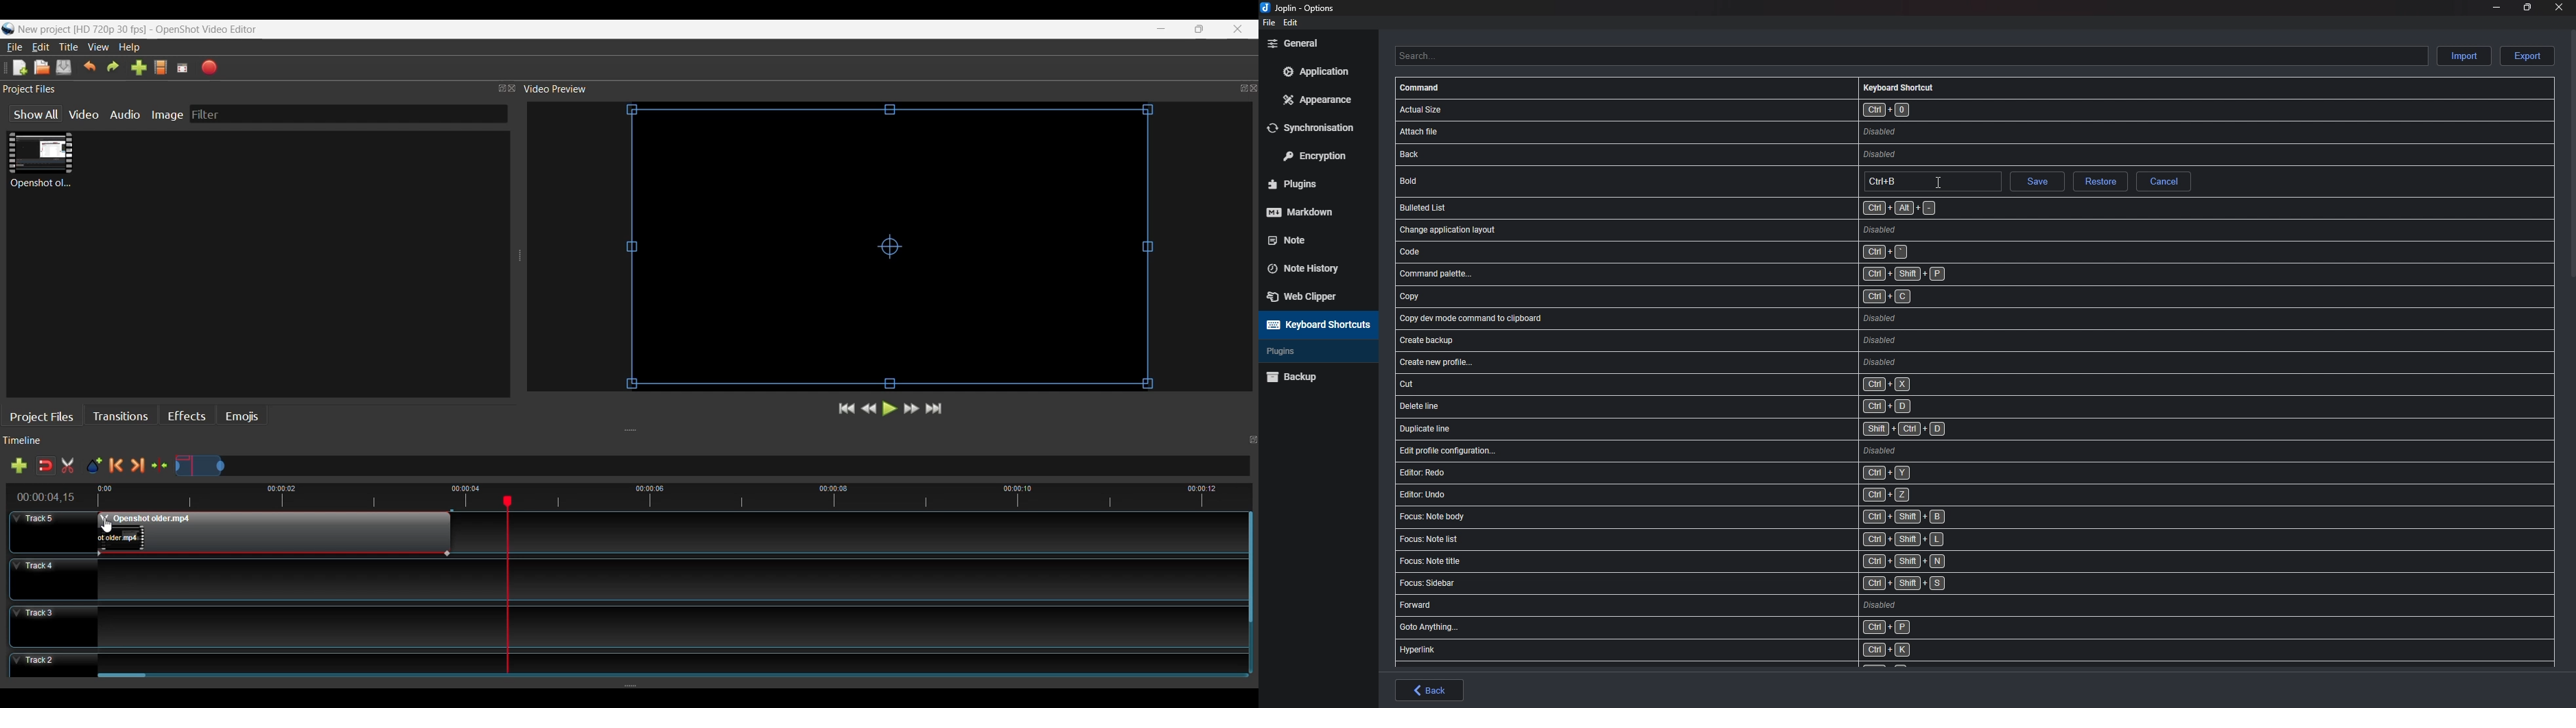  I want to click on shortcut, so click(1713, 517).